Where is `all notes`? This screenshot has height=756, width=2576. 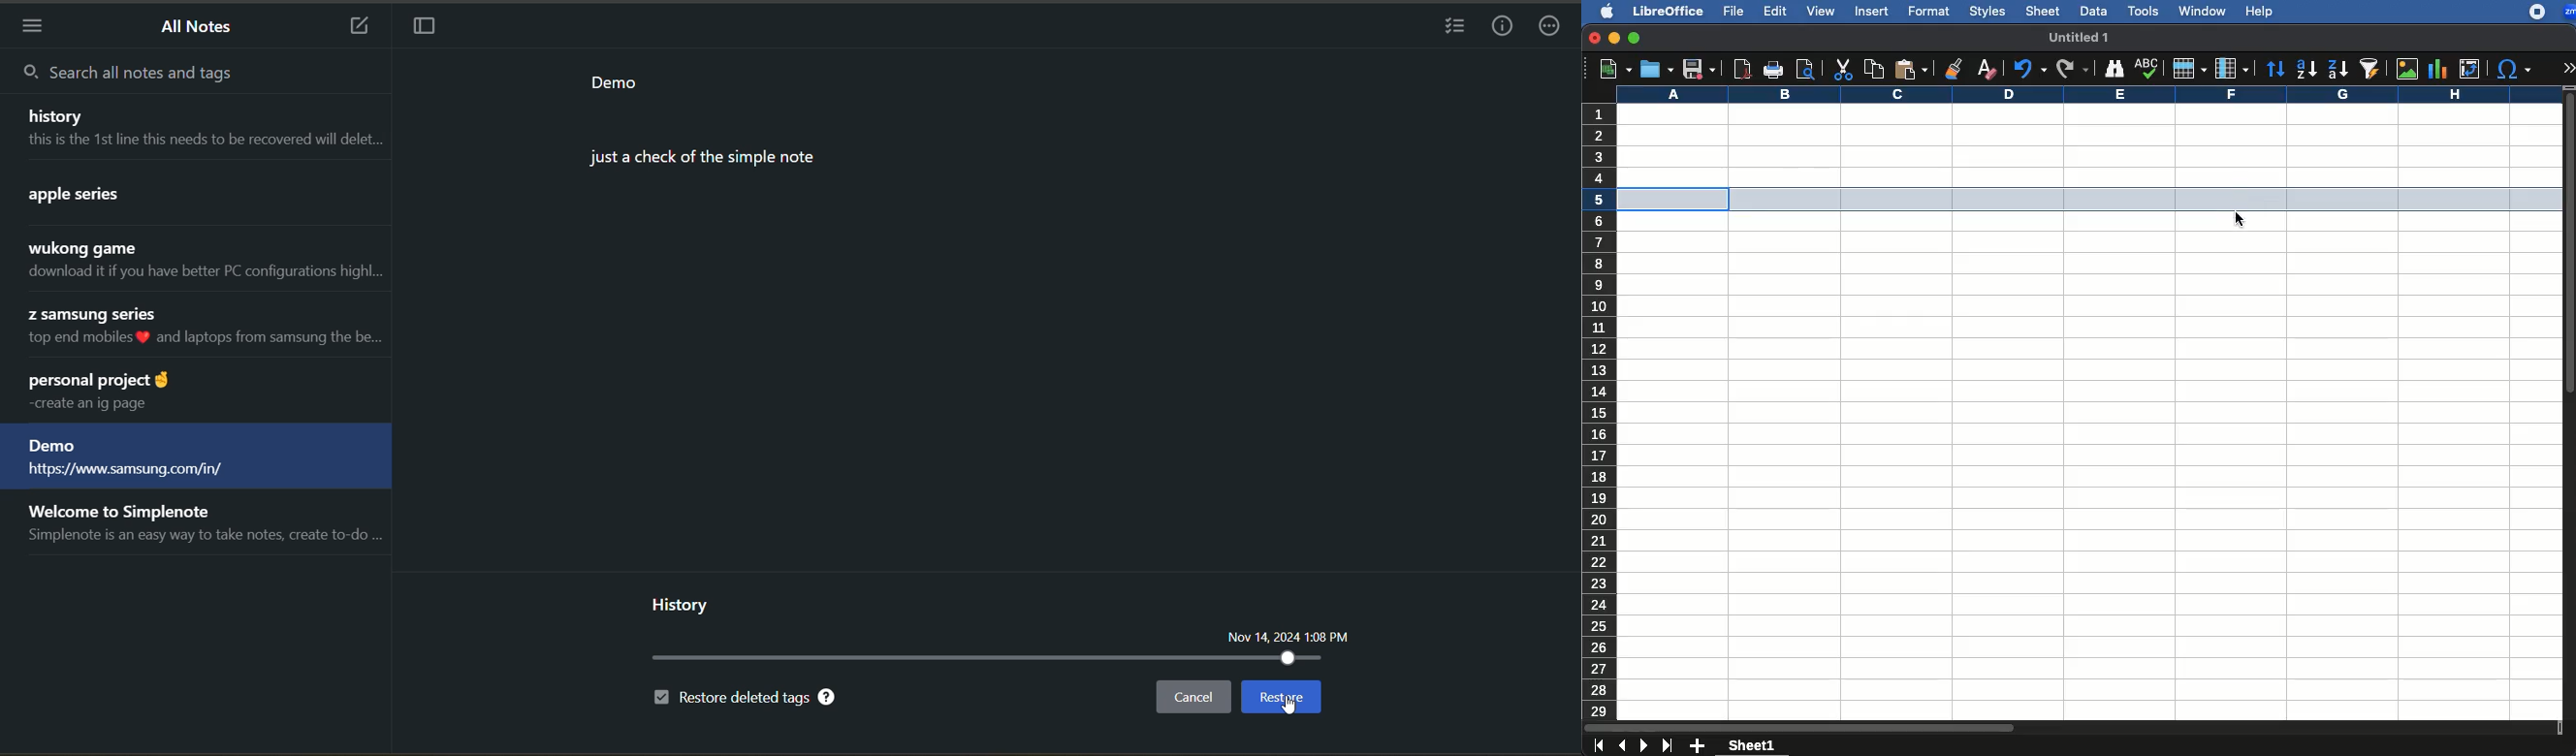 all notes is located at coordinates (201, 28).